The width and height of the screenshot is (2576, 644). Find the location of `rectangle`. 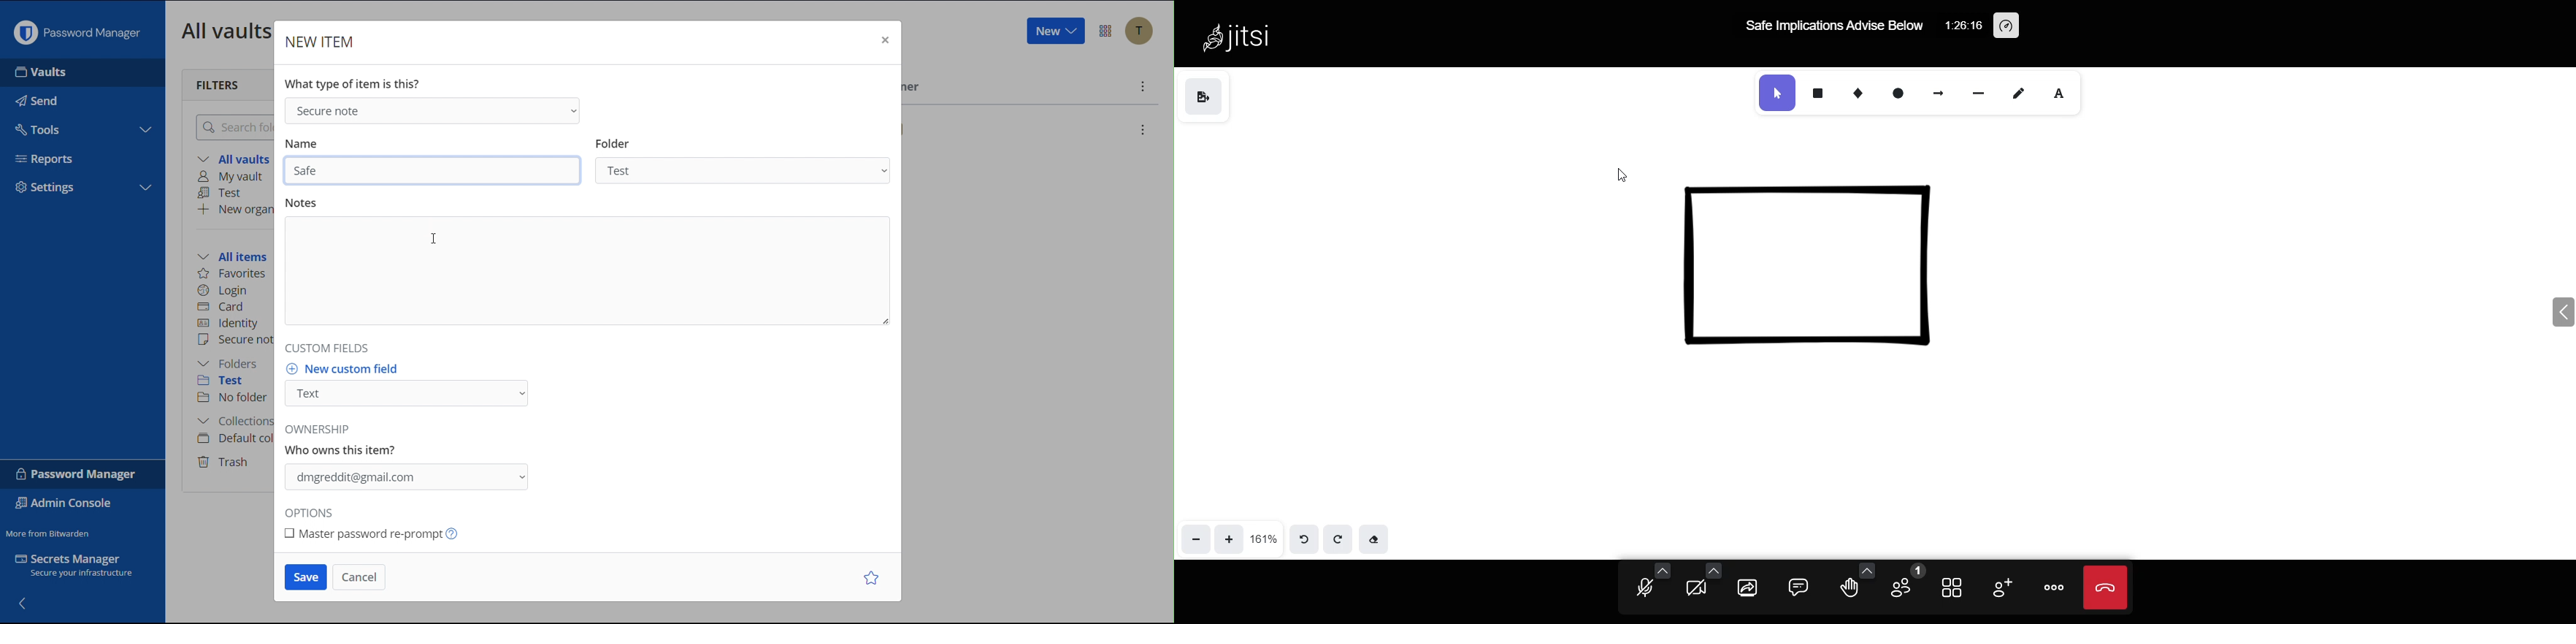

rectangle is located at coordinates (1820, 91).